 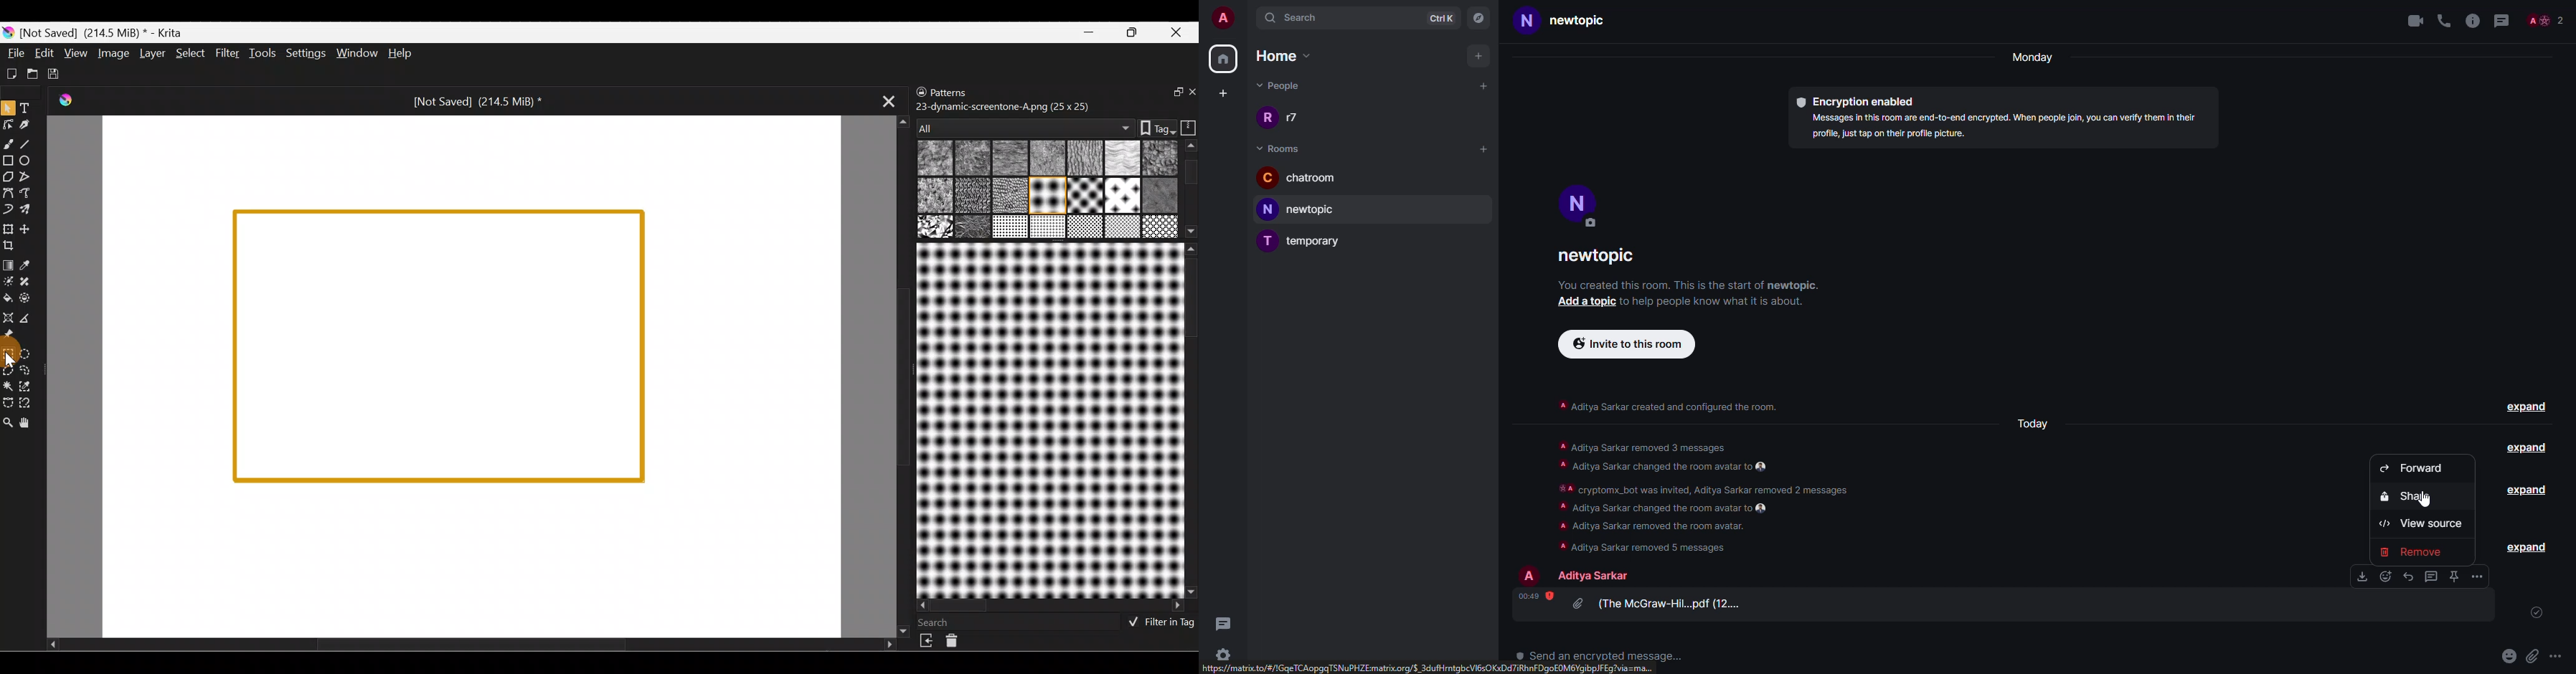 What do you see at coordinates (31, 160) in the screenshot?
I see `Ellipse tool` at bounding box center [31, 160].